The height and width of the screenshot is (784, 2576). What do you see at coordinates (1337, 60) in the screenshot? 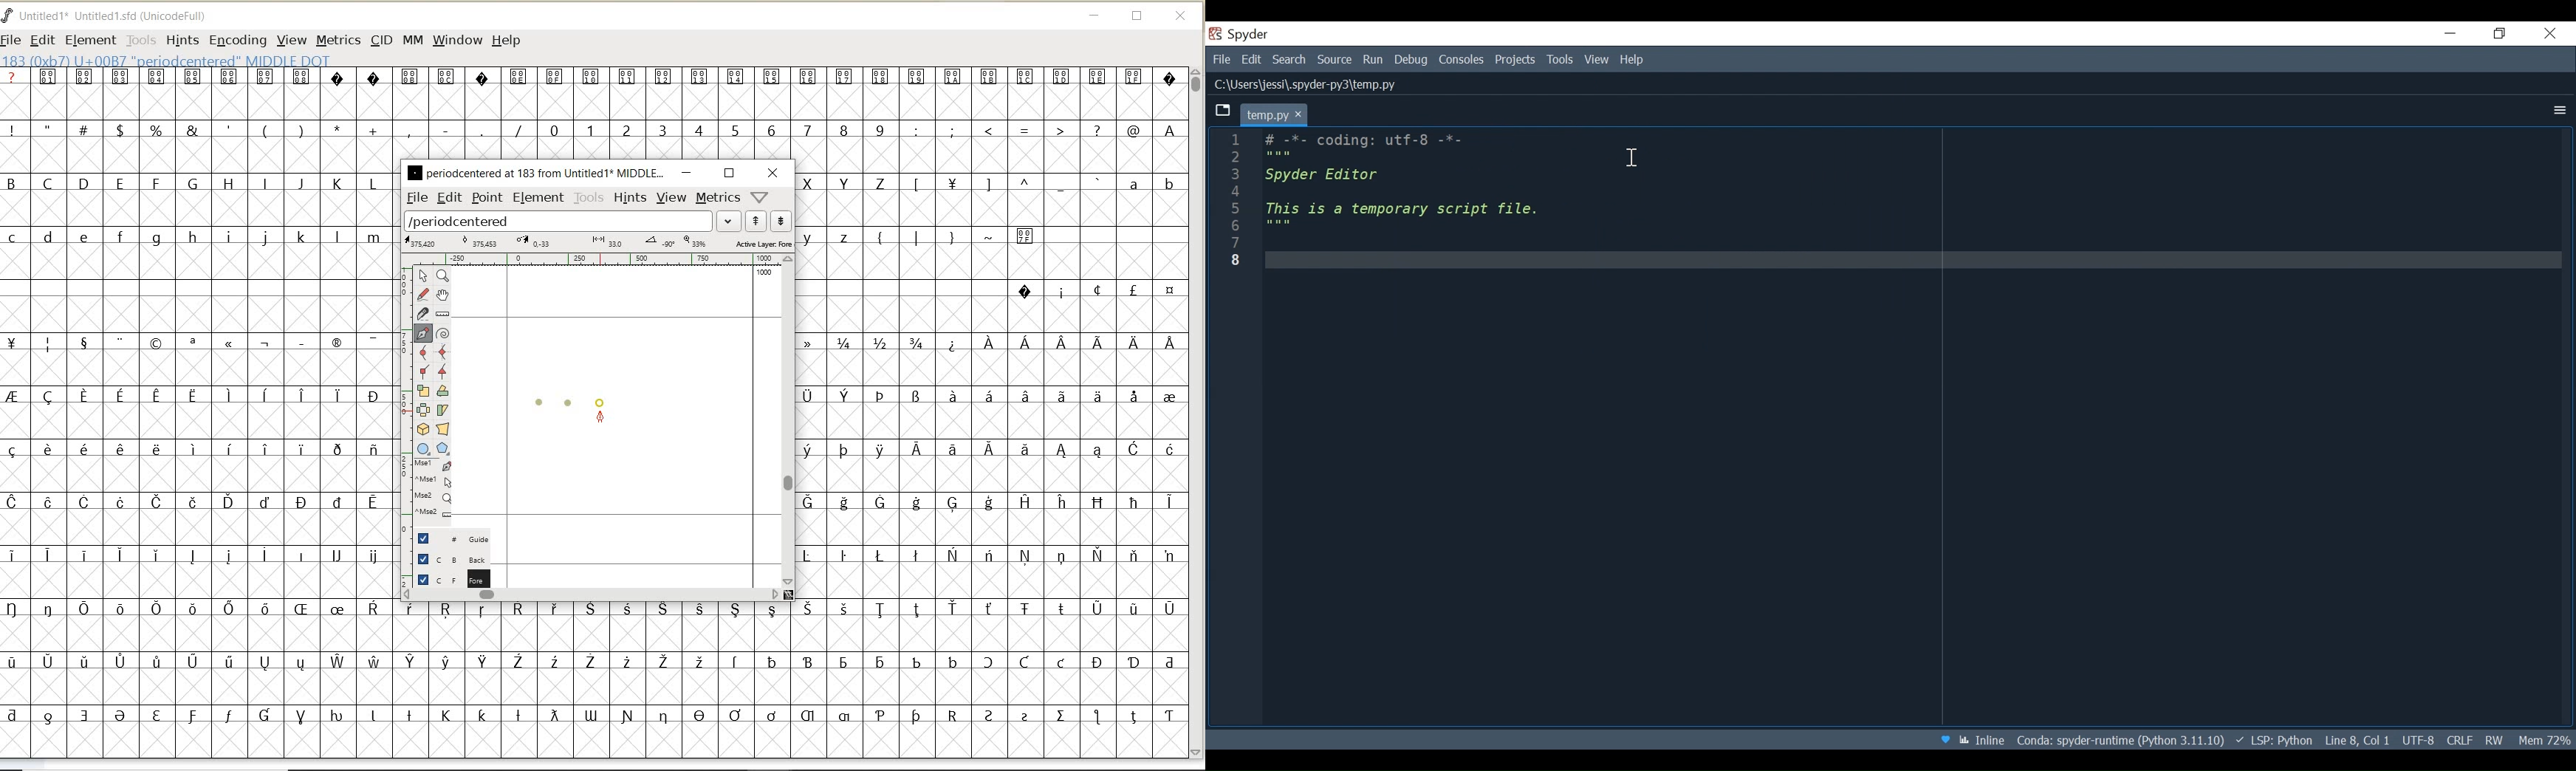
I see `Source` at bounding box center [1337, 60].